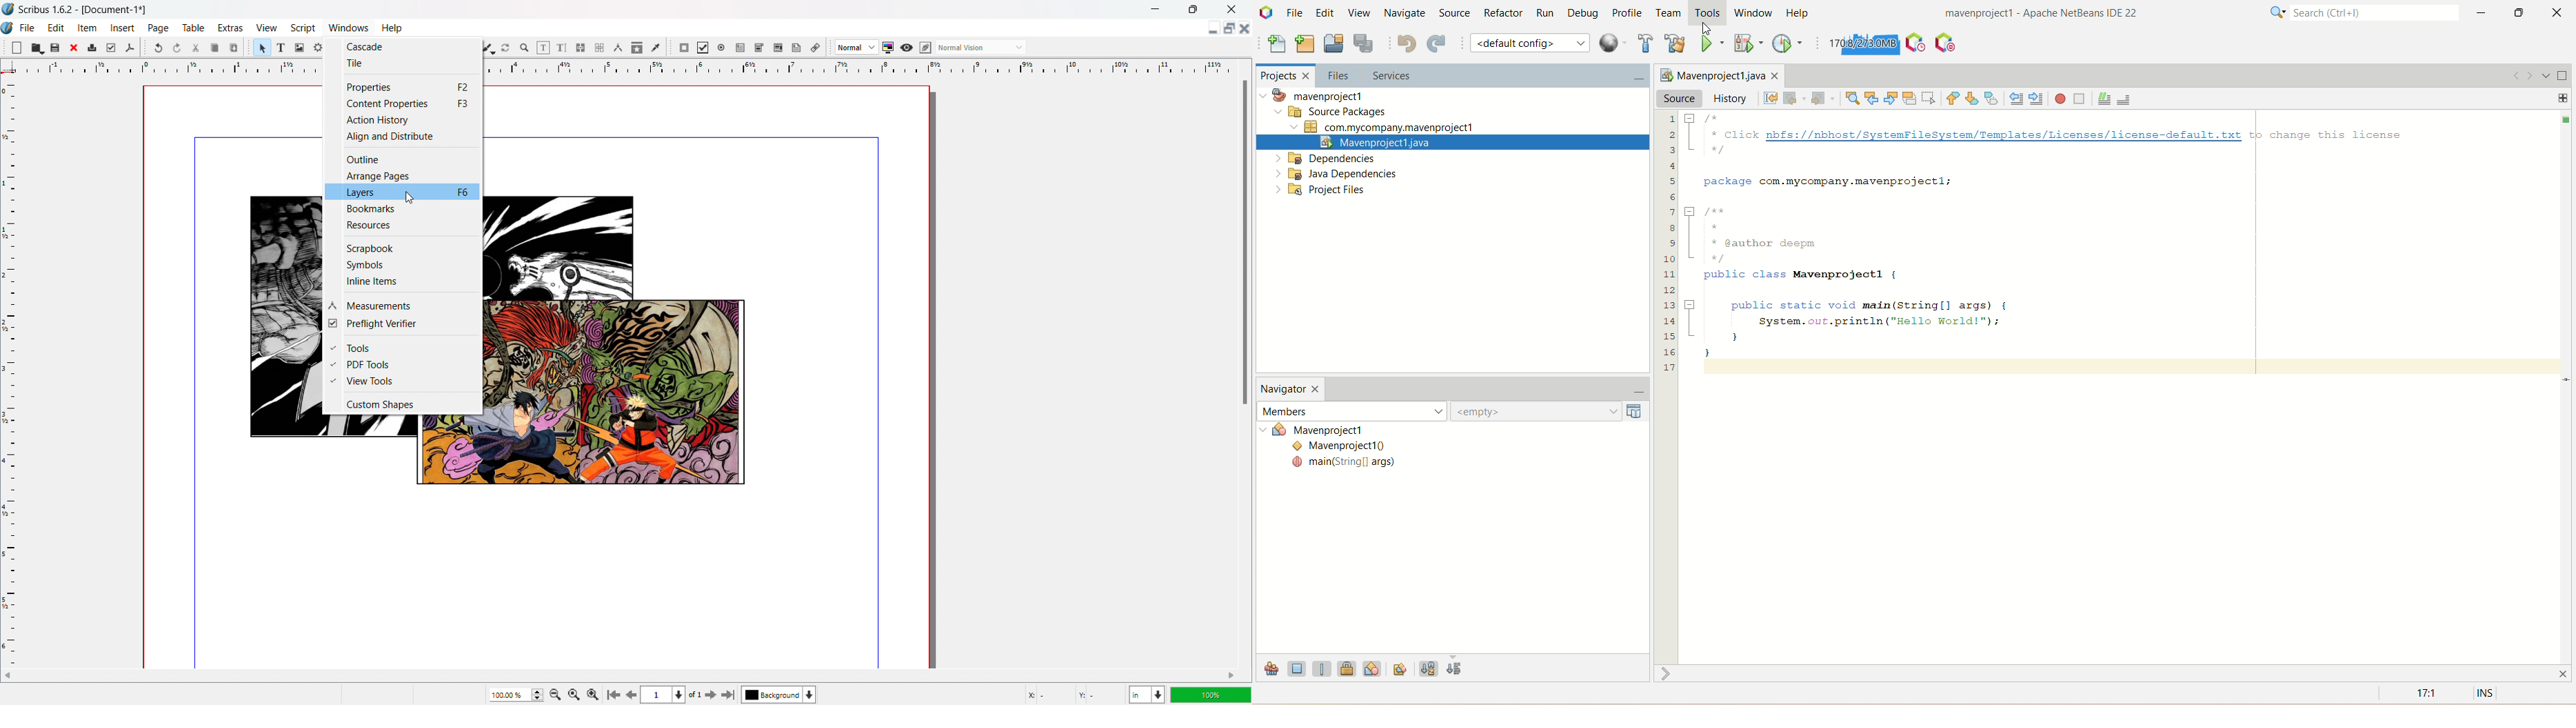 The image size is (2576, 728). I want to click on go to previous page, so click(632, 693).